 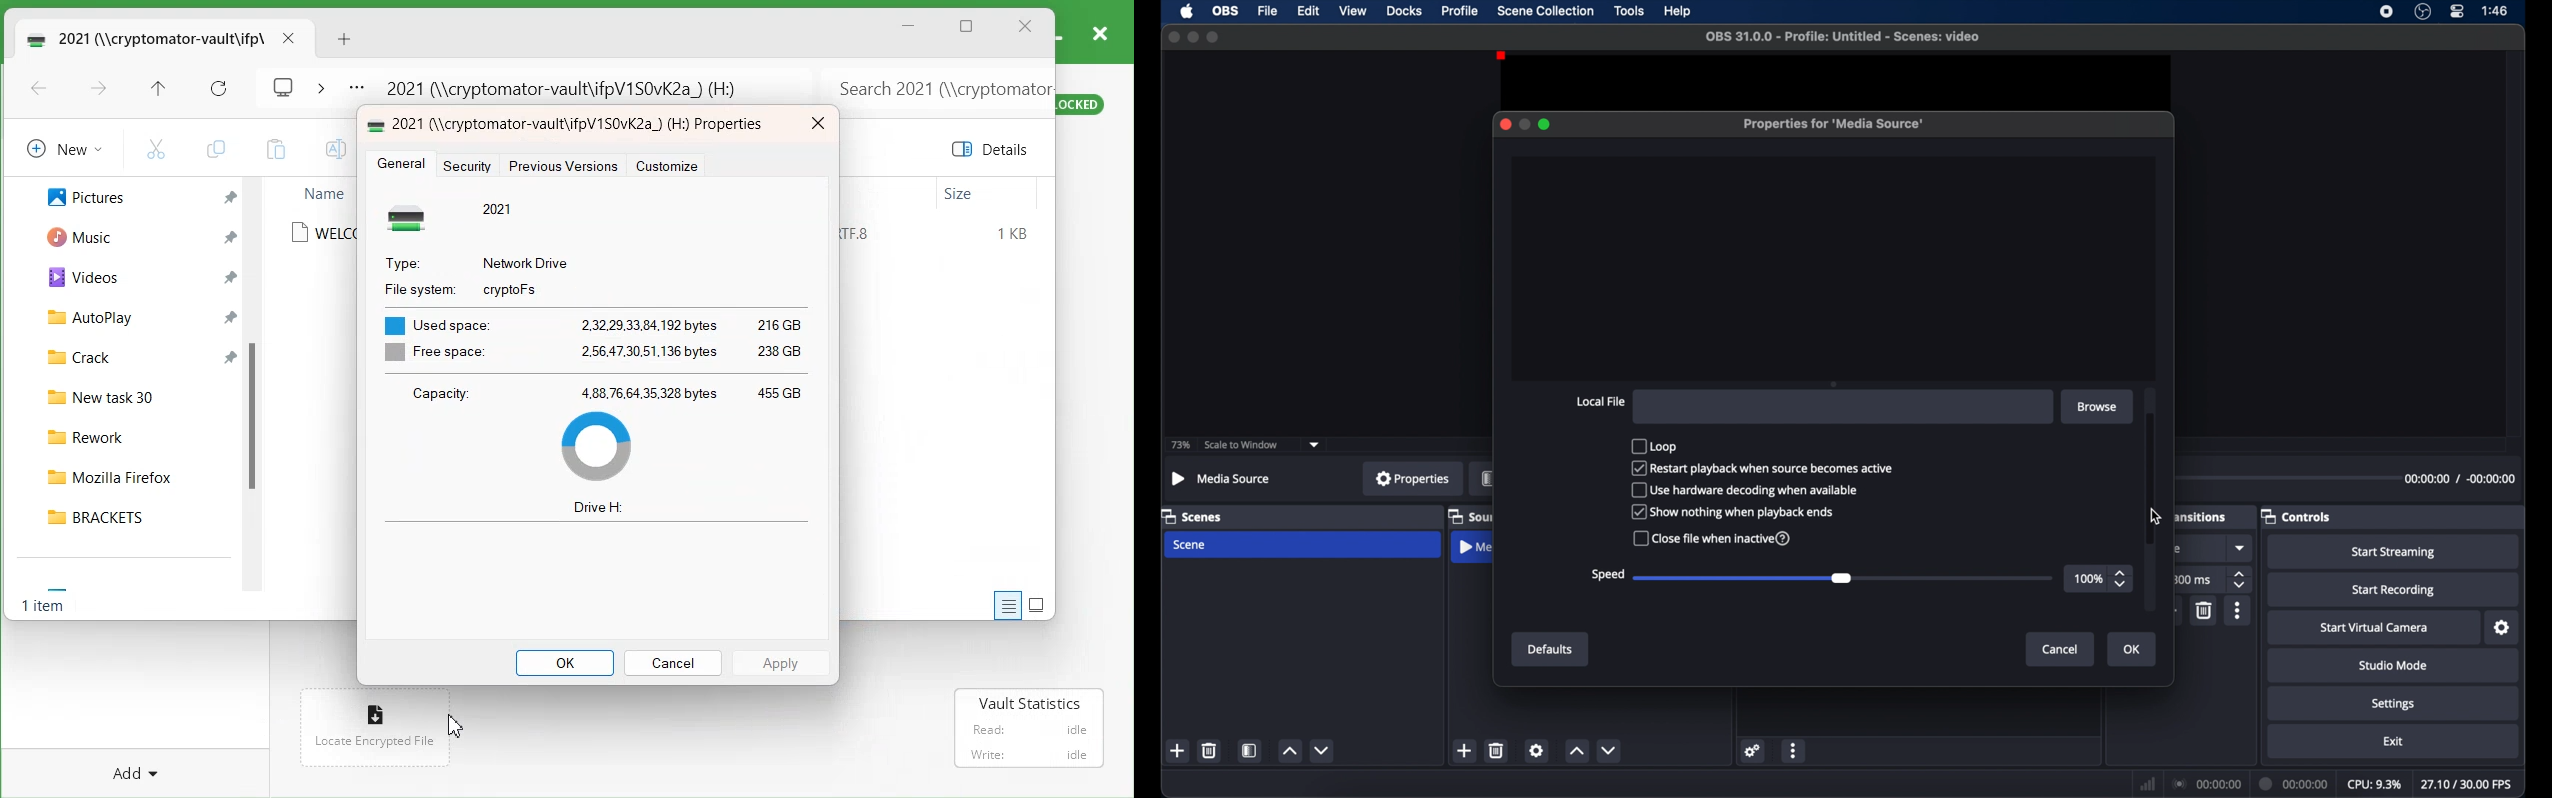 I want to click on obscure text, so click(x=2180, y=549).